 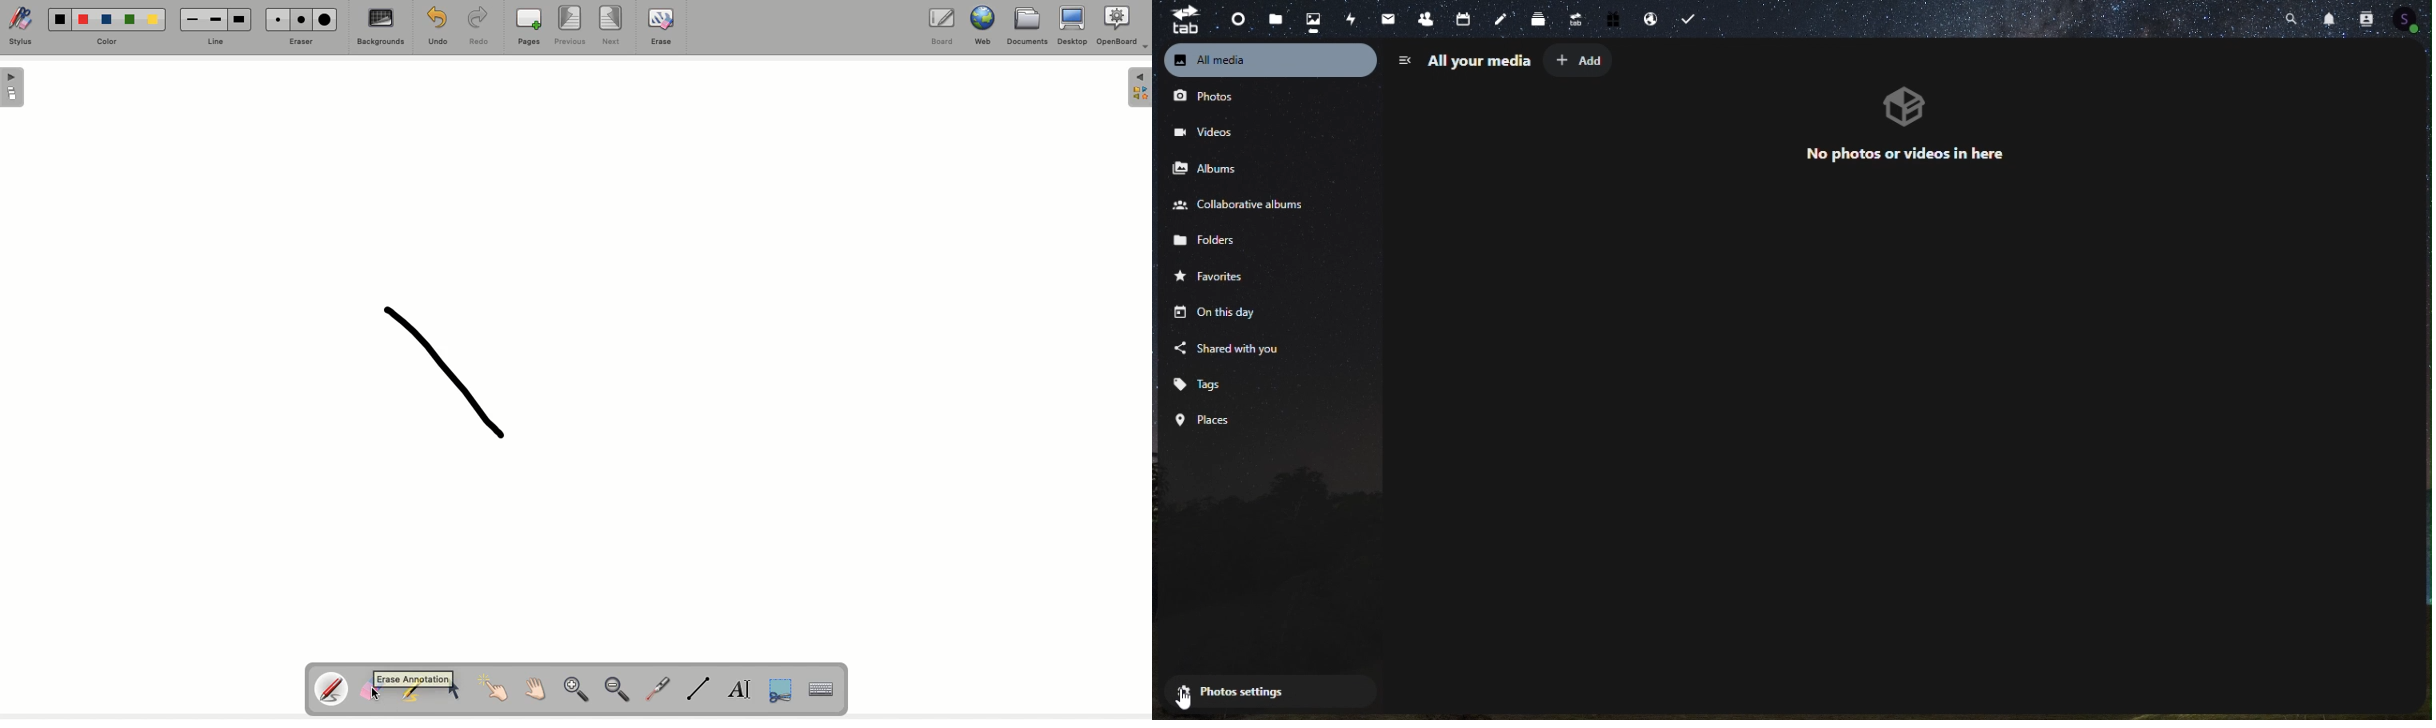 I want to click on Line, so click(x=700, y=690).